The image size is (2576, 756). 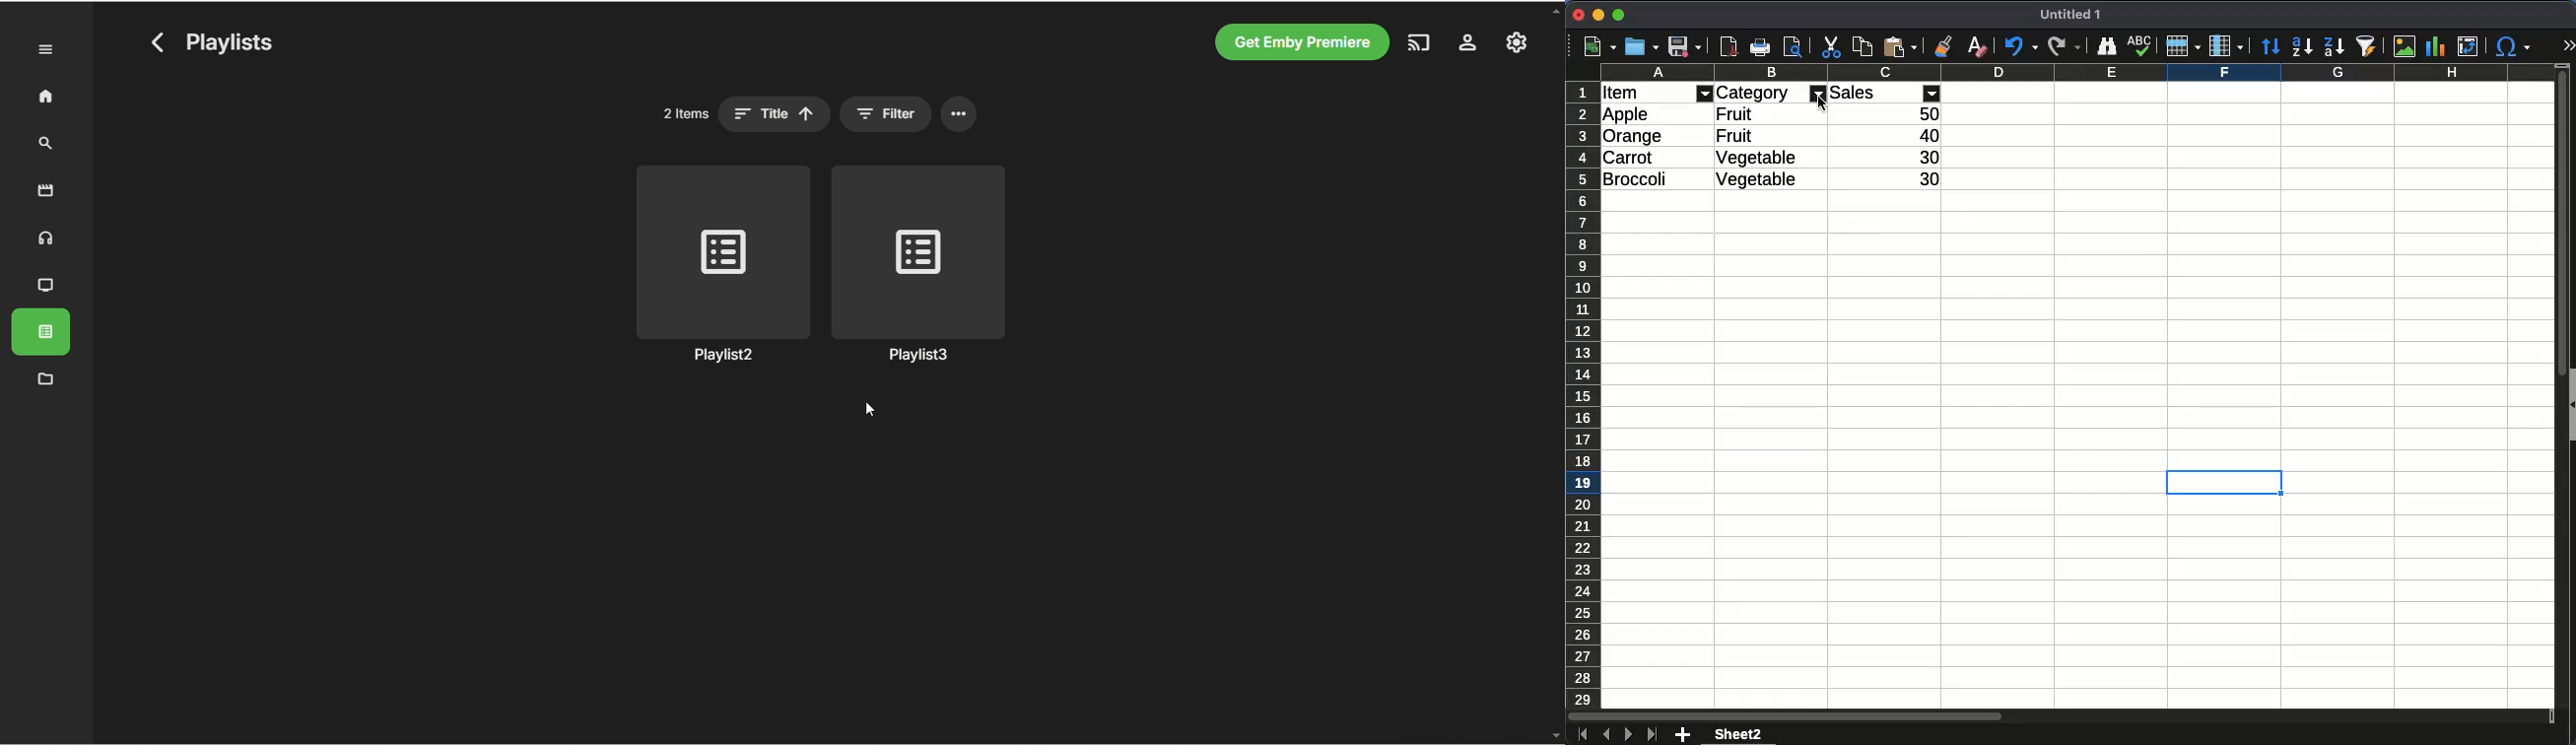 I want to click on print, so click(x=1759, y=46).